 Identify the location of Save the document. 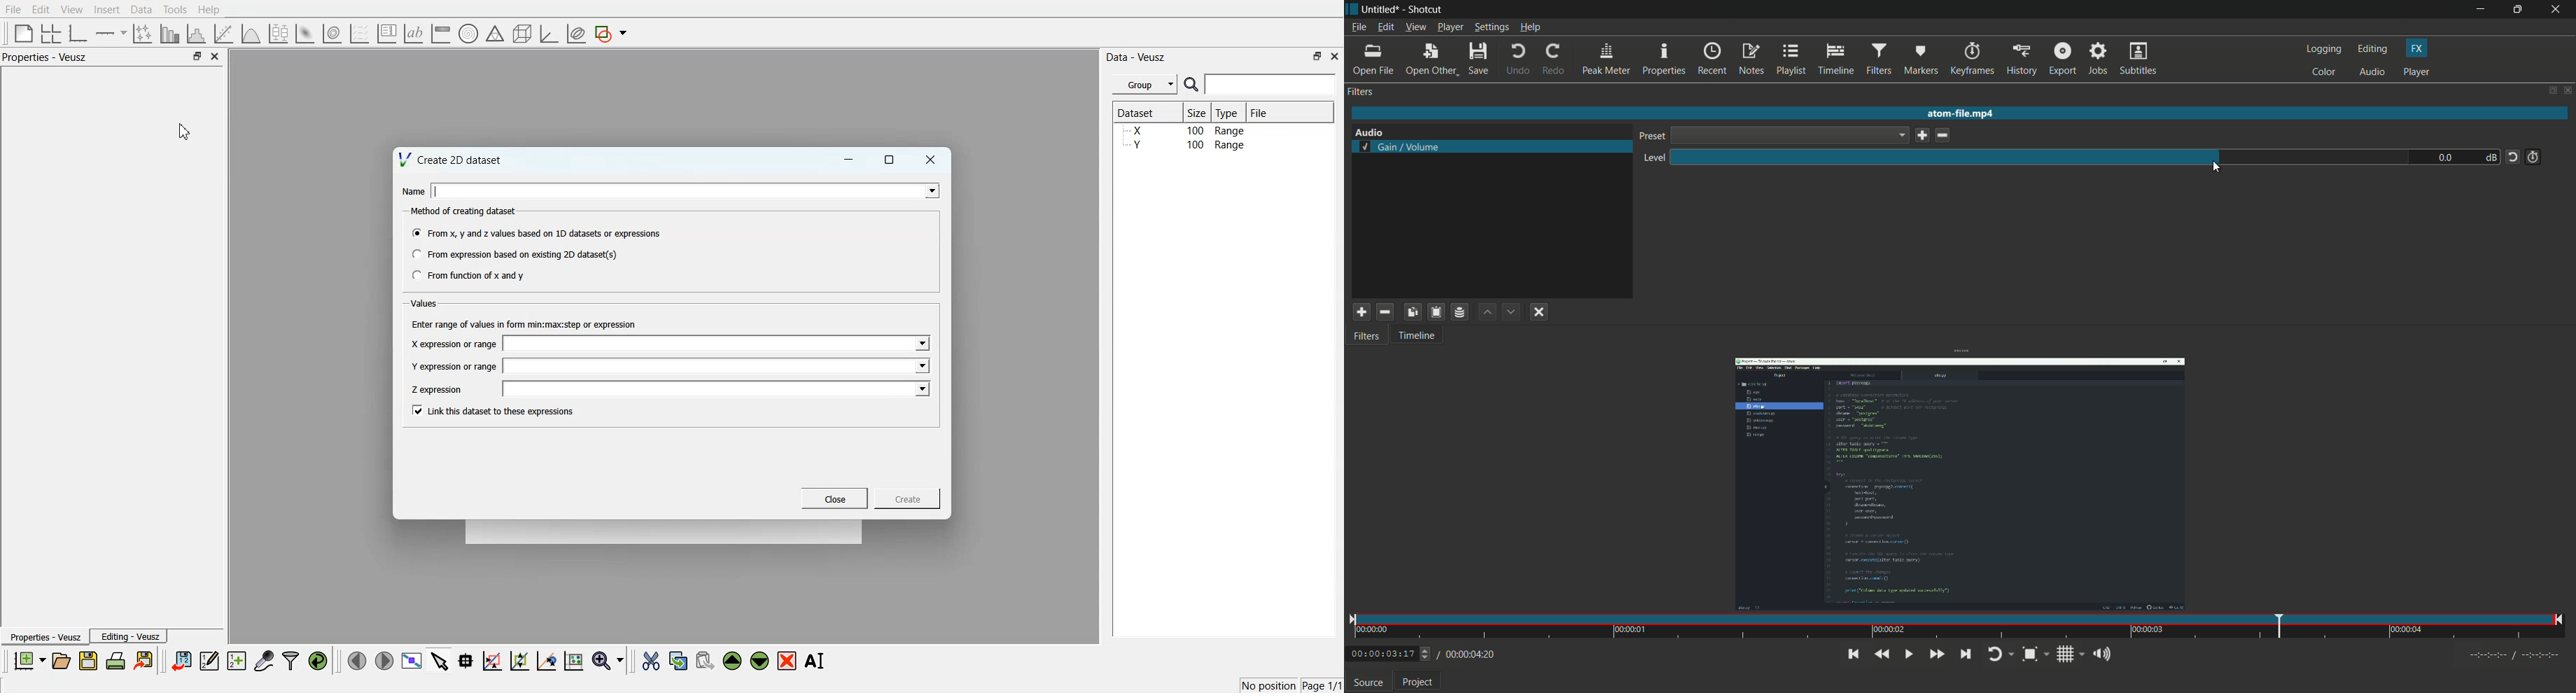
(88, 660).